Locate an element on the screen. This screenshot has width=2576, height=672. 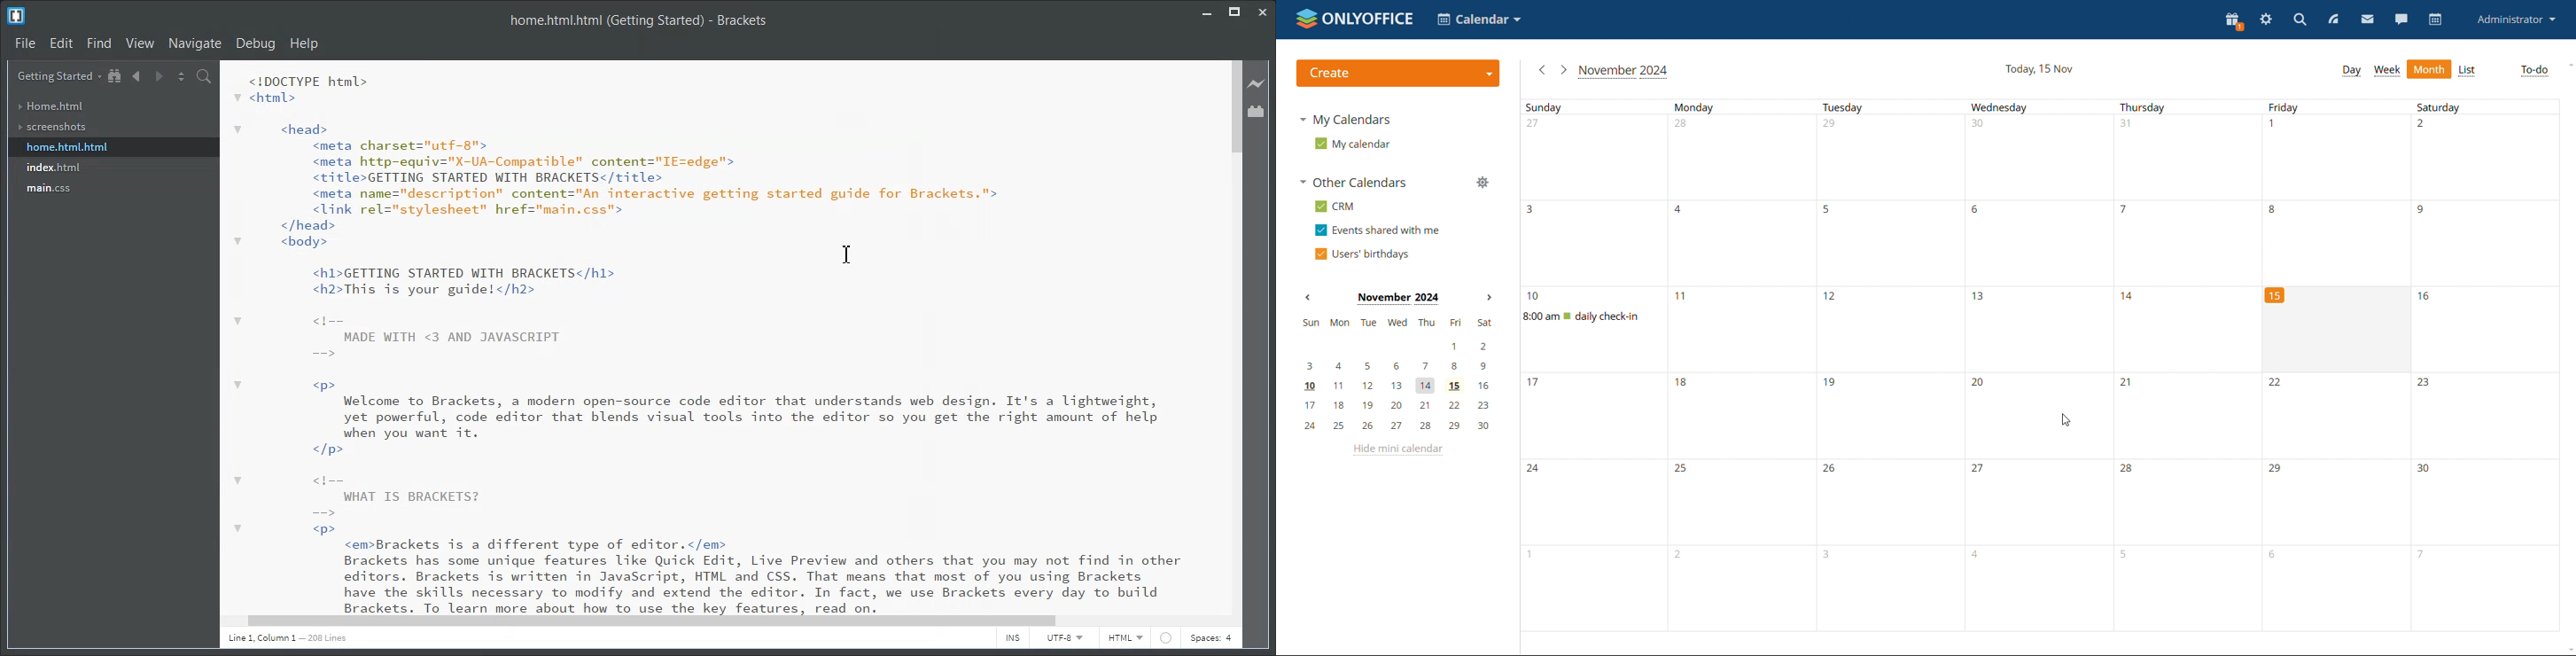
Number is located at coordinates (1685, 386).